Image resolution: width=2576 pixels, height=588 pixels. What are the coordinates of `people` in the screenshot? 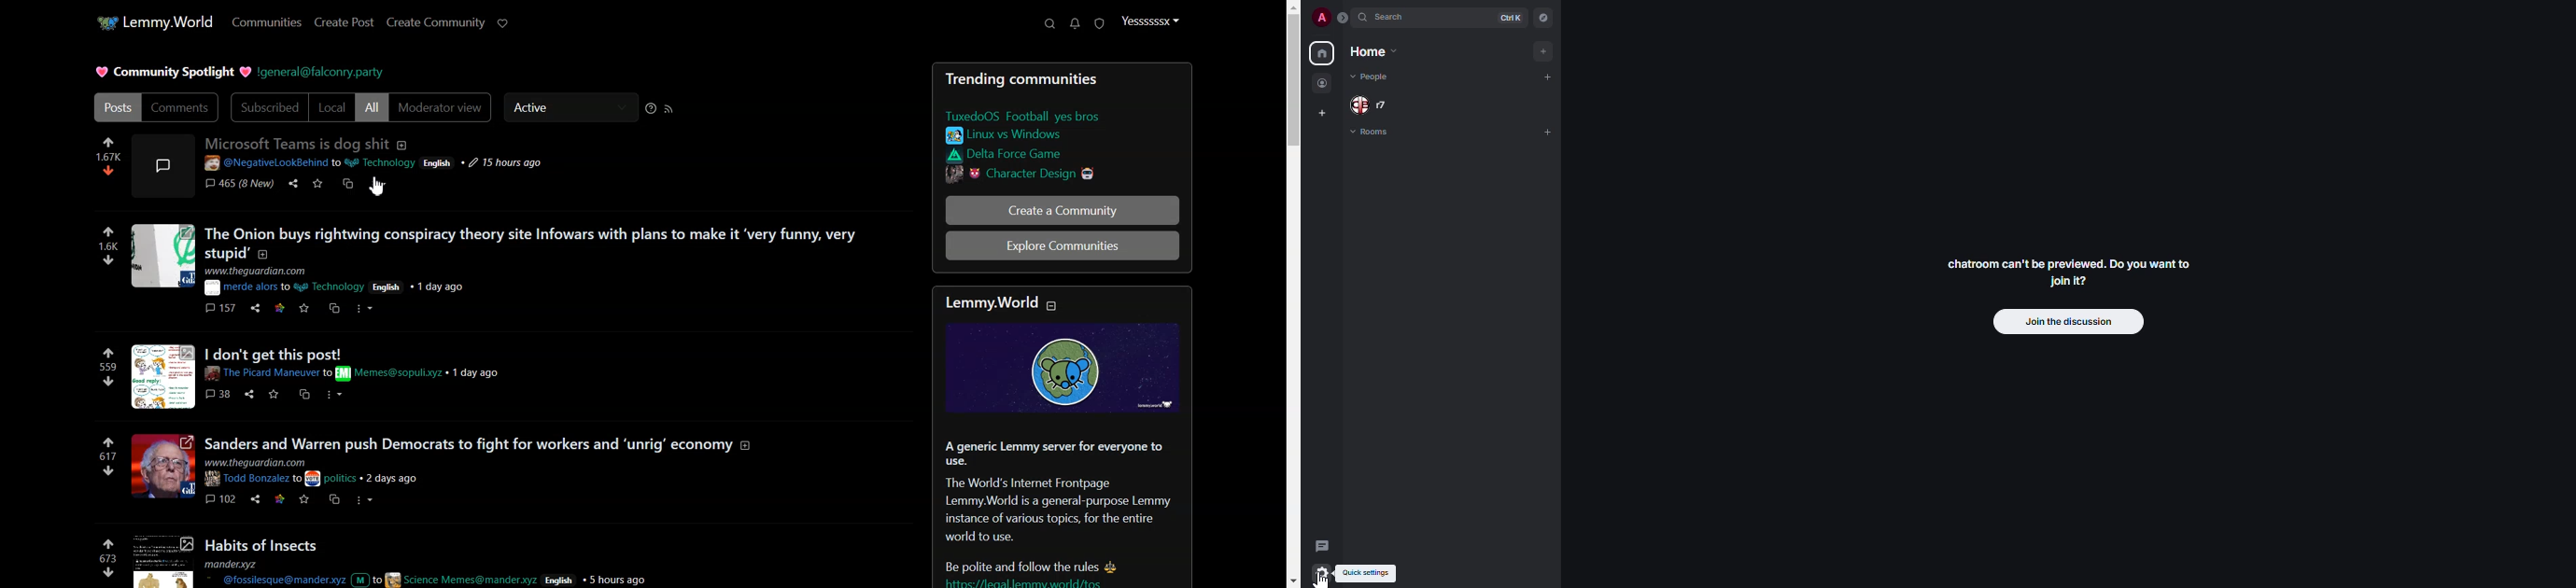 It's located at (1375, 105).